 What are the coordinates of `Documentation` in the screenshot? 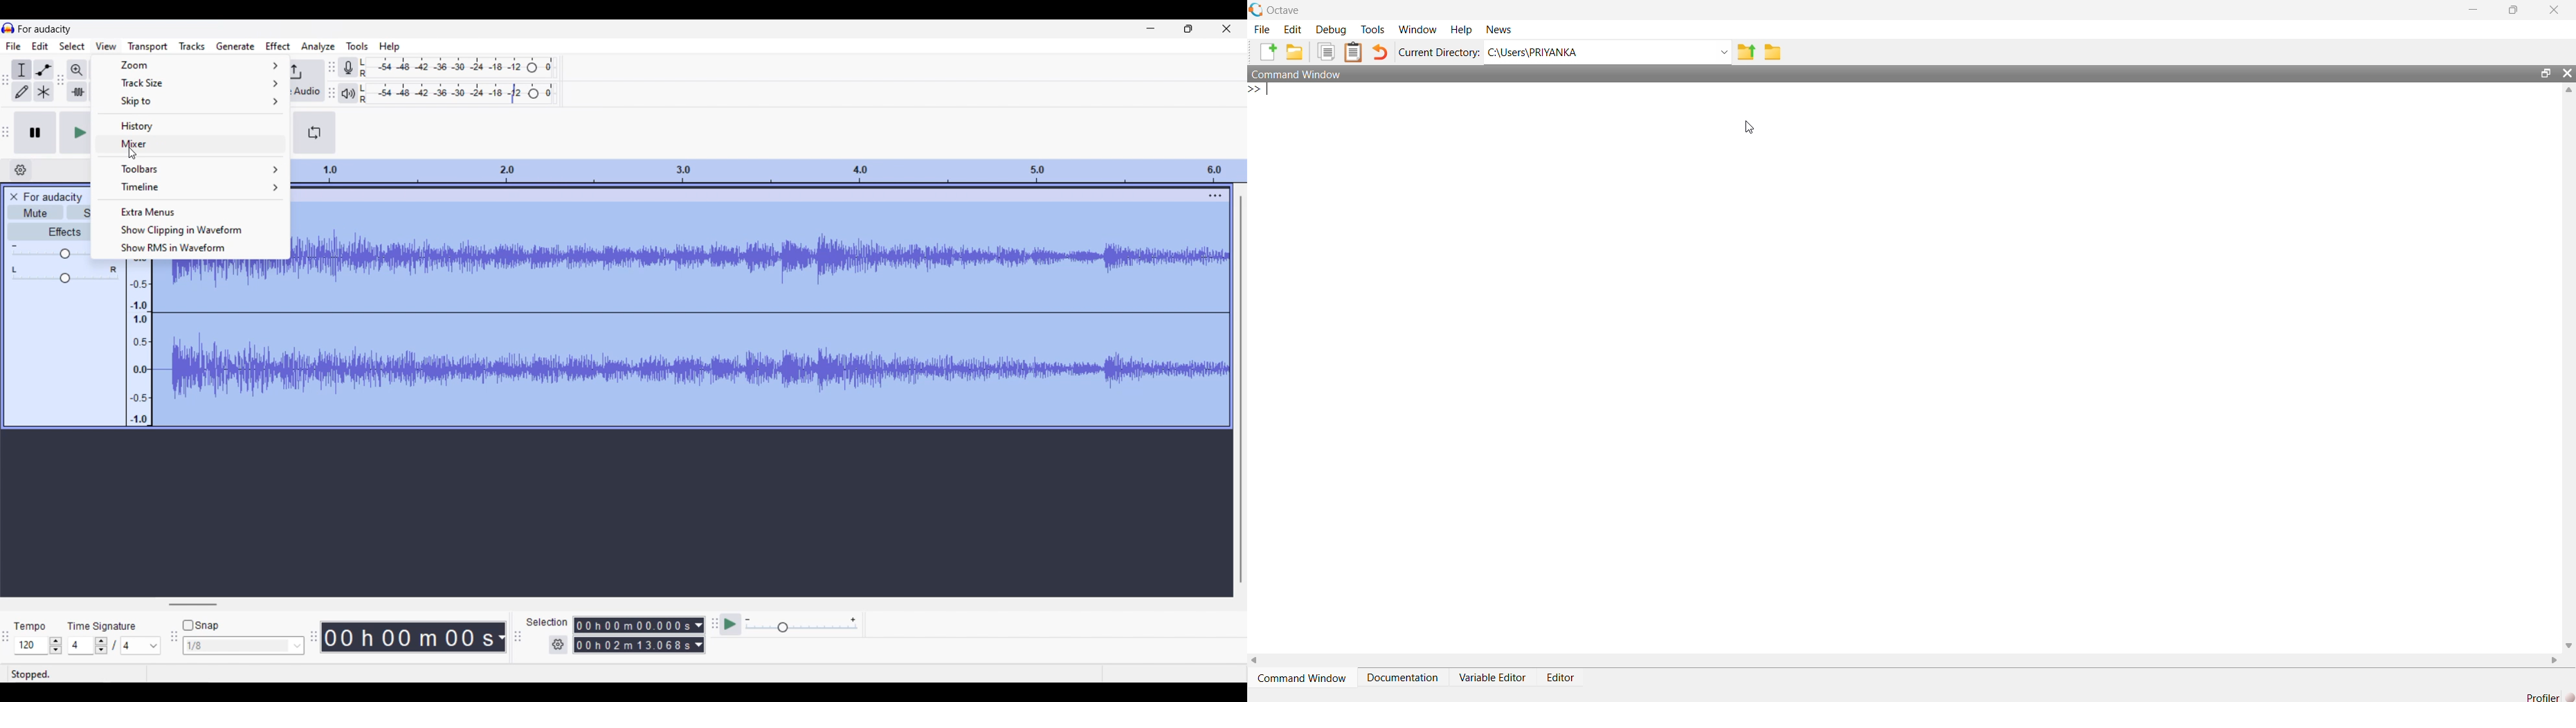 It's located at (1404, 676).